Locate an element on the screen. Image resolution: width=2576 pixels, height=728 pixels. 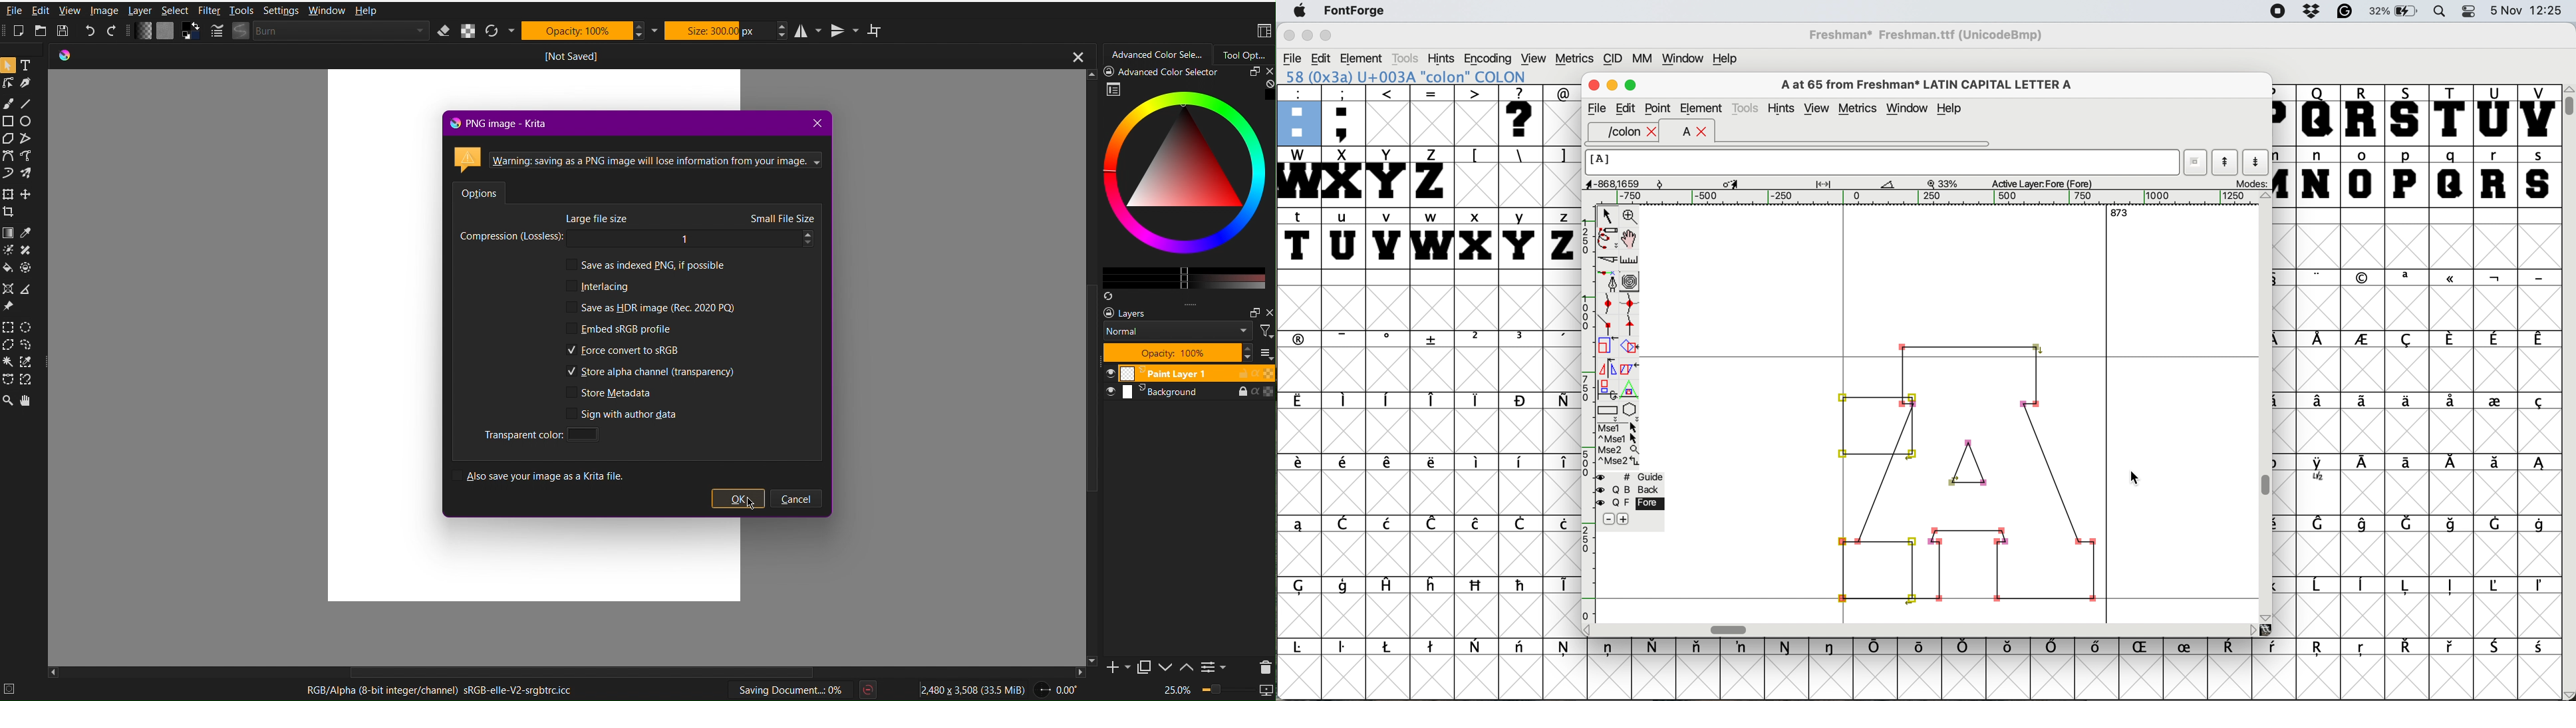
symbol is located at coordinates (2498, 647).